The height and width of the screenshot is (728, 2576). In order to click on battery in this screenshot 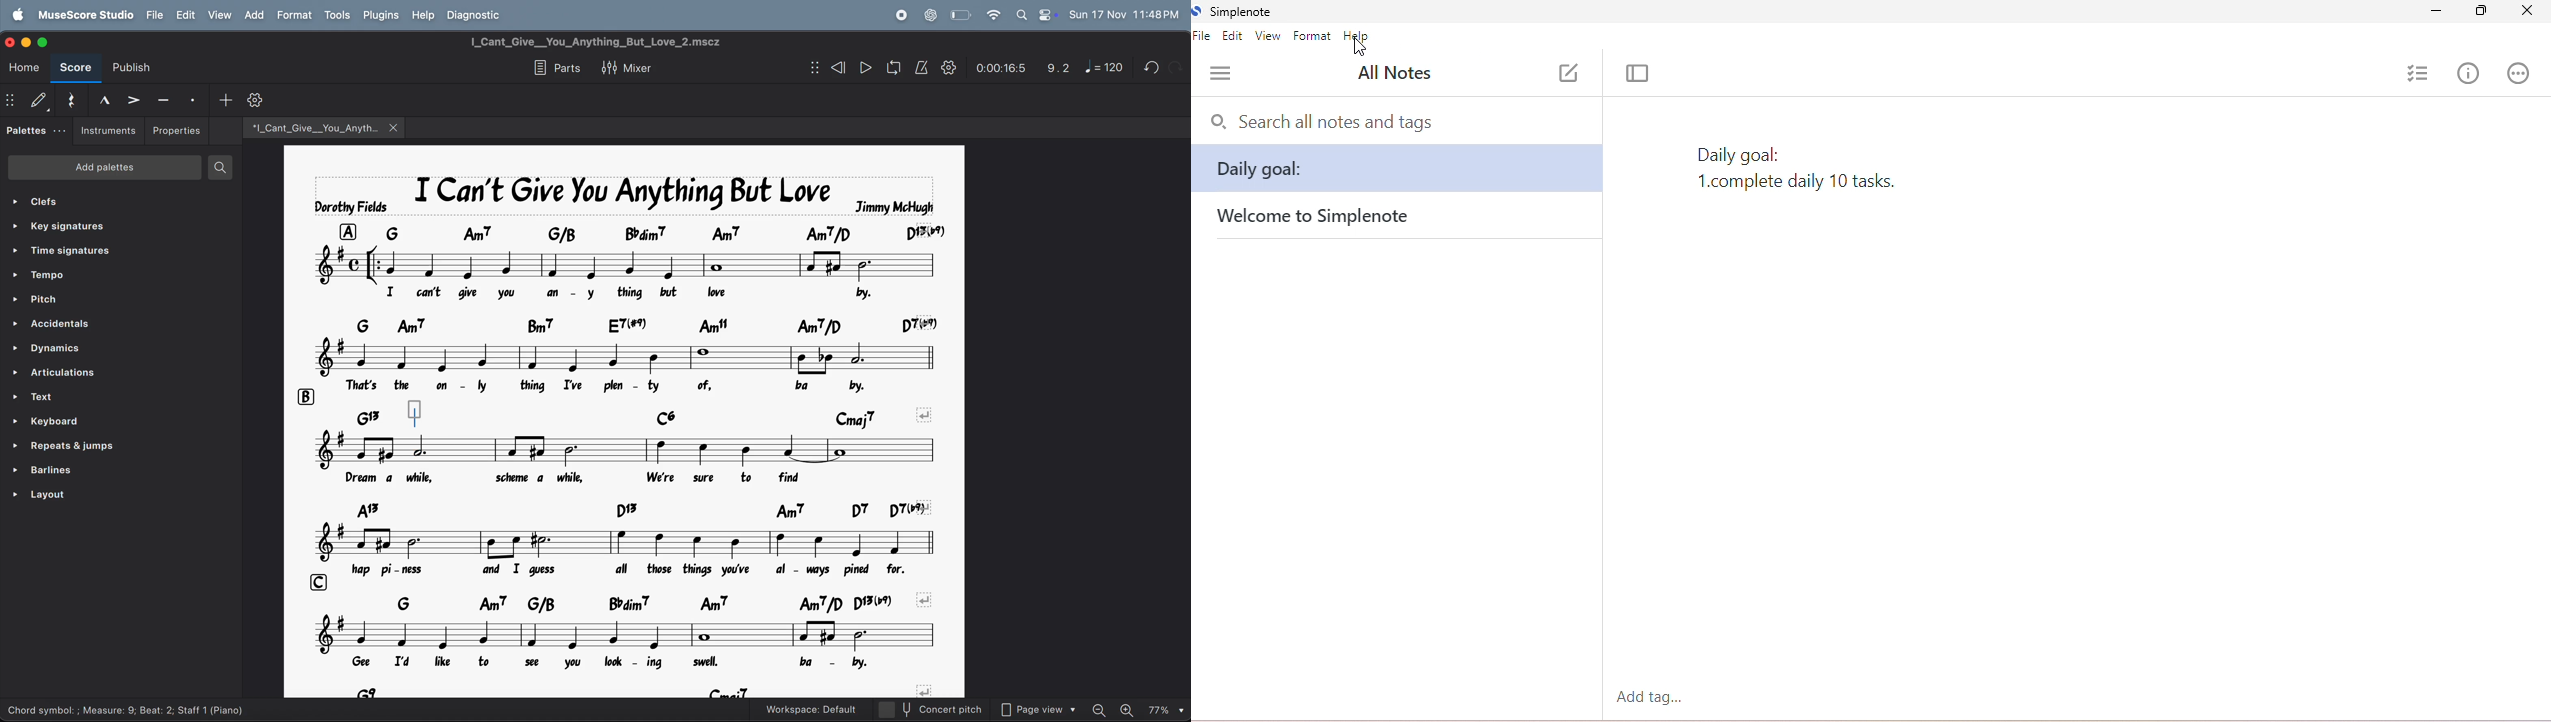, I will do `click(962, 15)`.